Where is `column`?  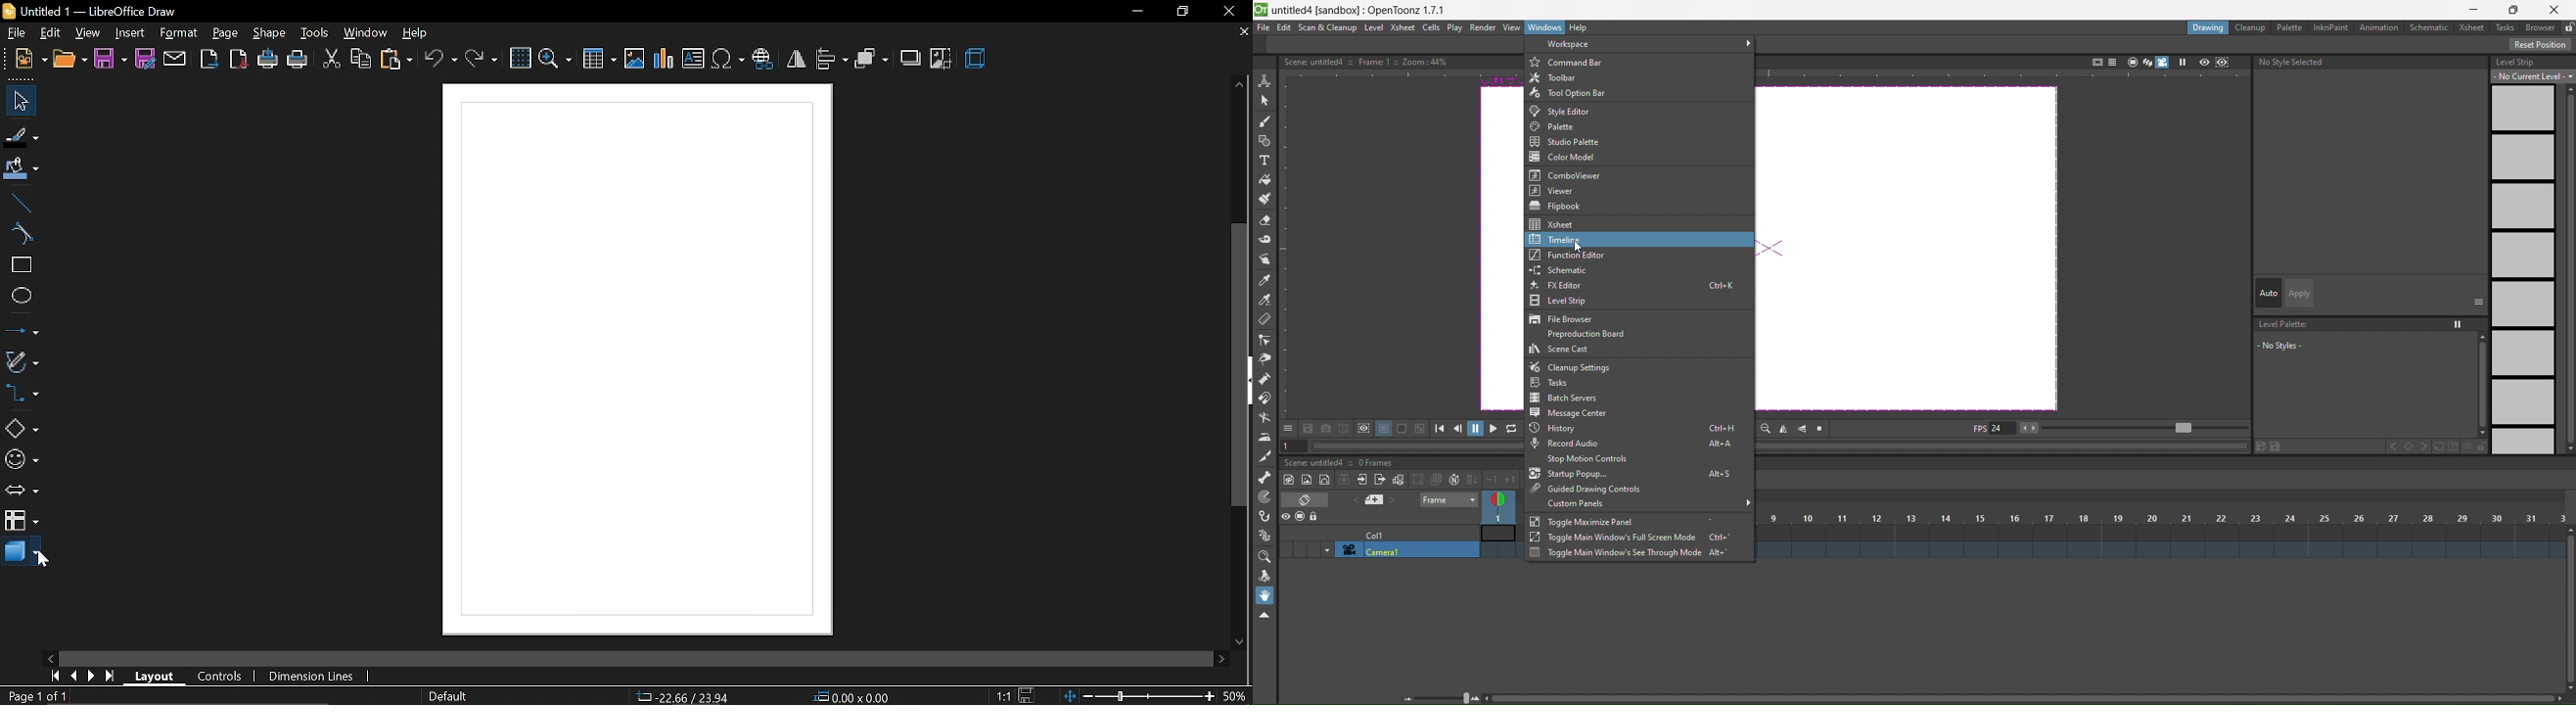
column is located at coordinates (2166, 517).